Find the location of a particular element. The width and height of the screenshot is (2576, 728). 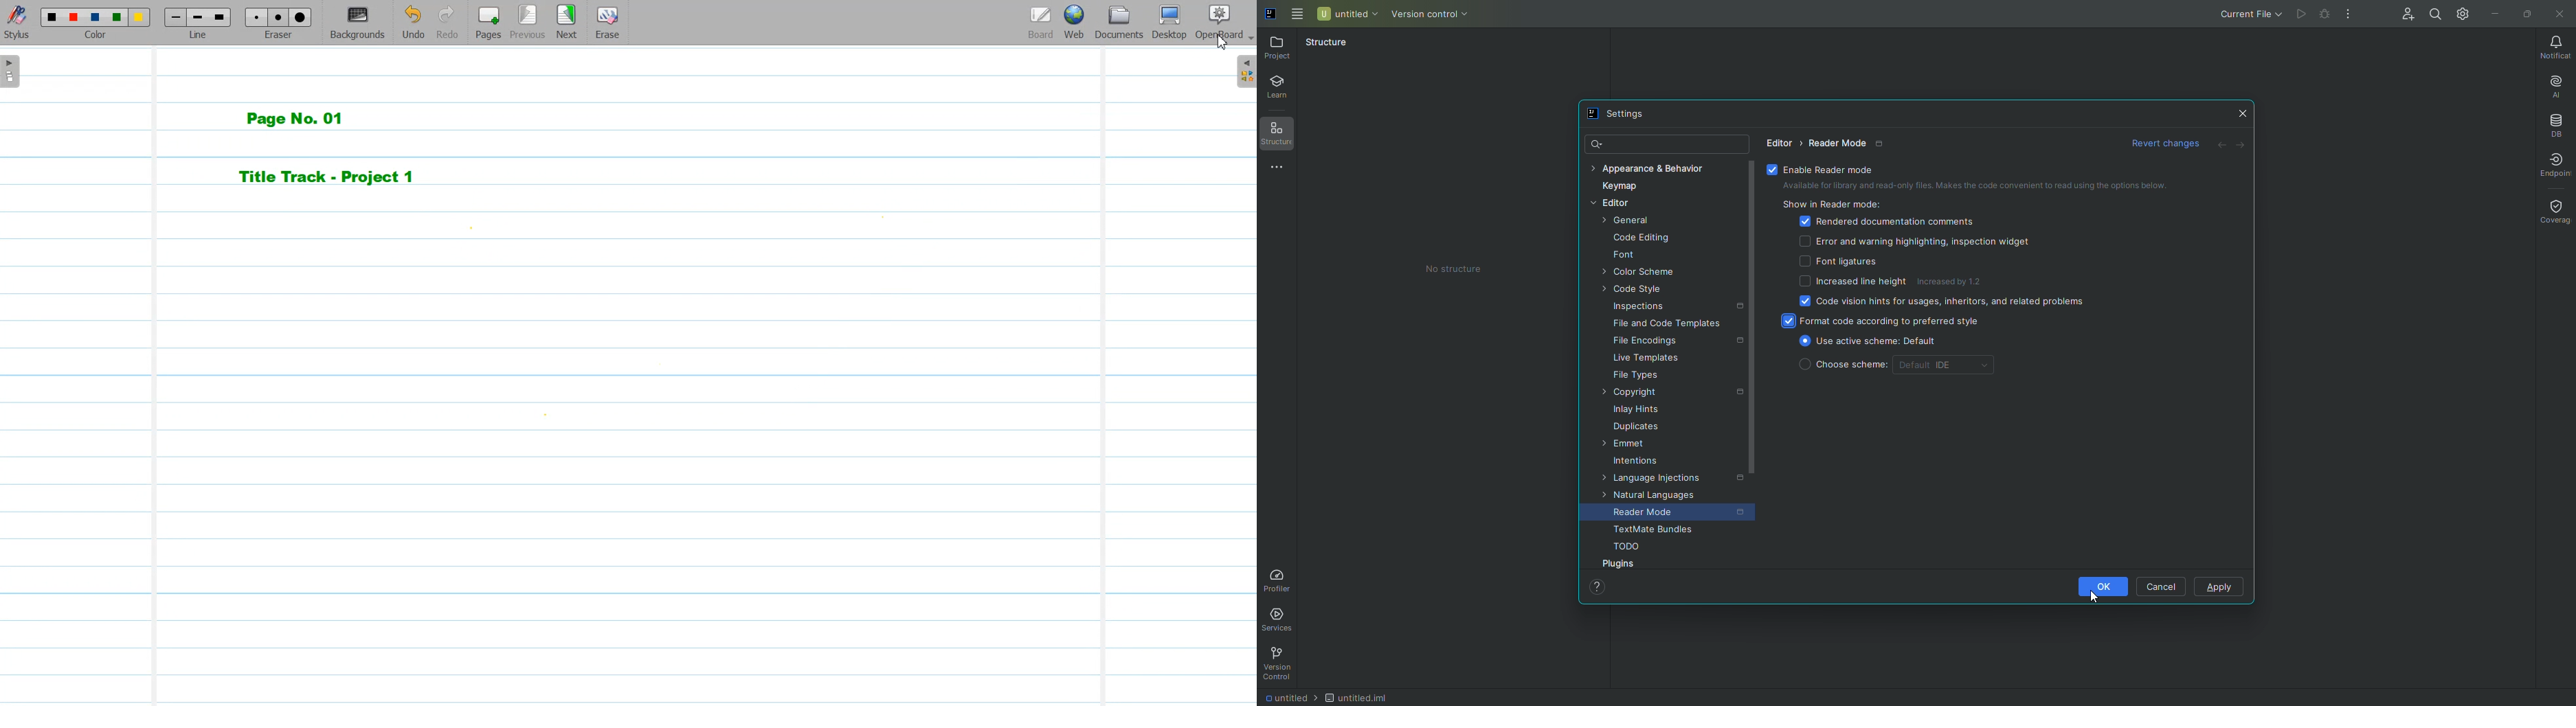

Code vision hints is located at coordinates (1938, 304).